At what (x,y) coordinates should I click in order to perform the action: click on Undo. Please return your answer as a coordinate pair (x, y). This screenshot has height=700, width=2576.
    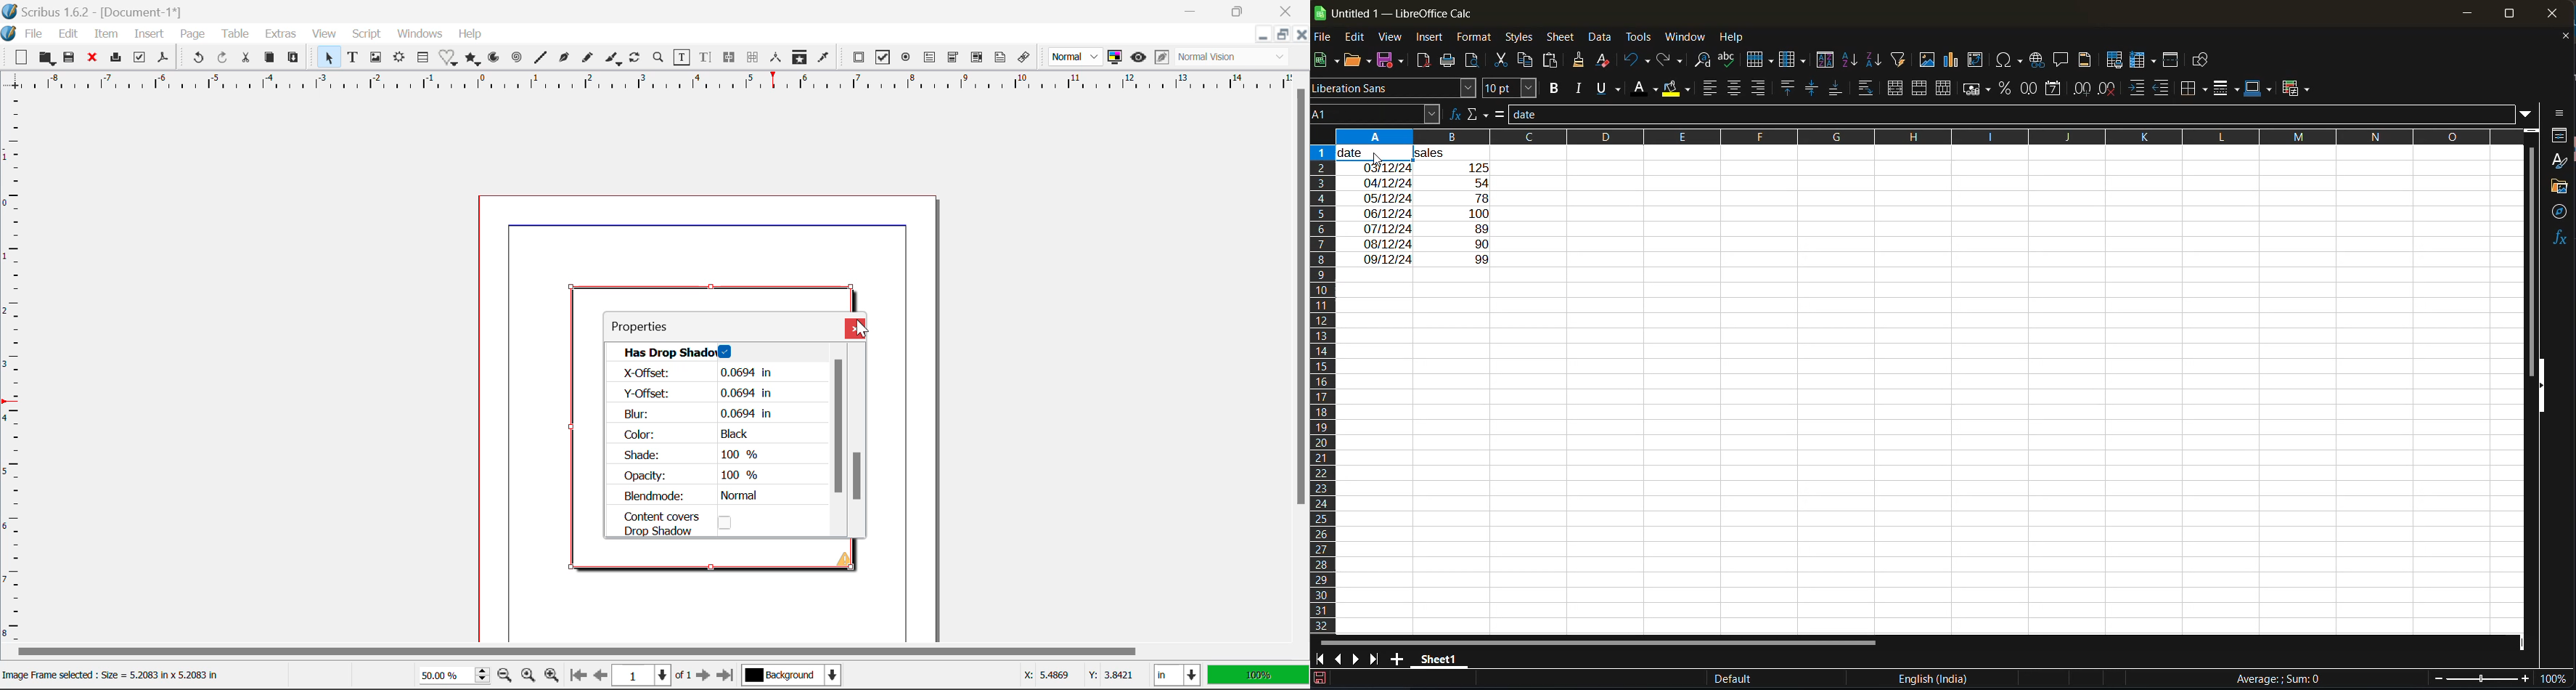
    Looking at the image, I should click on (196, 57).